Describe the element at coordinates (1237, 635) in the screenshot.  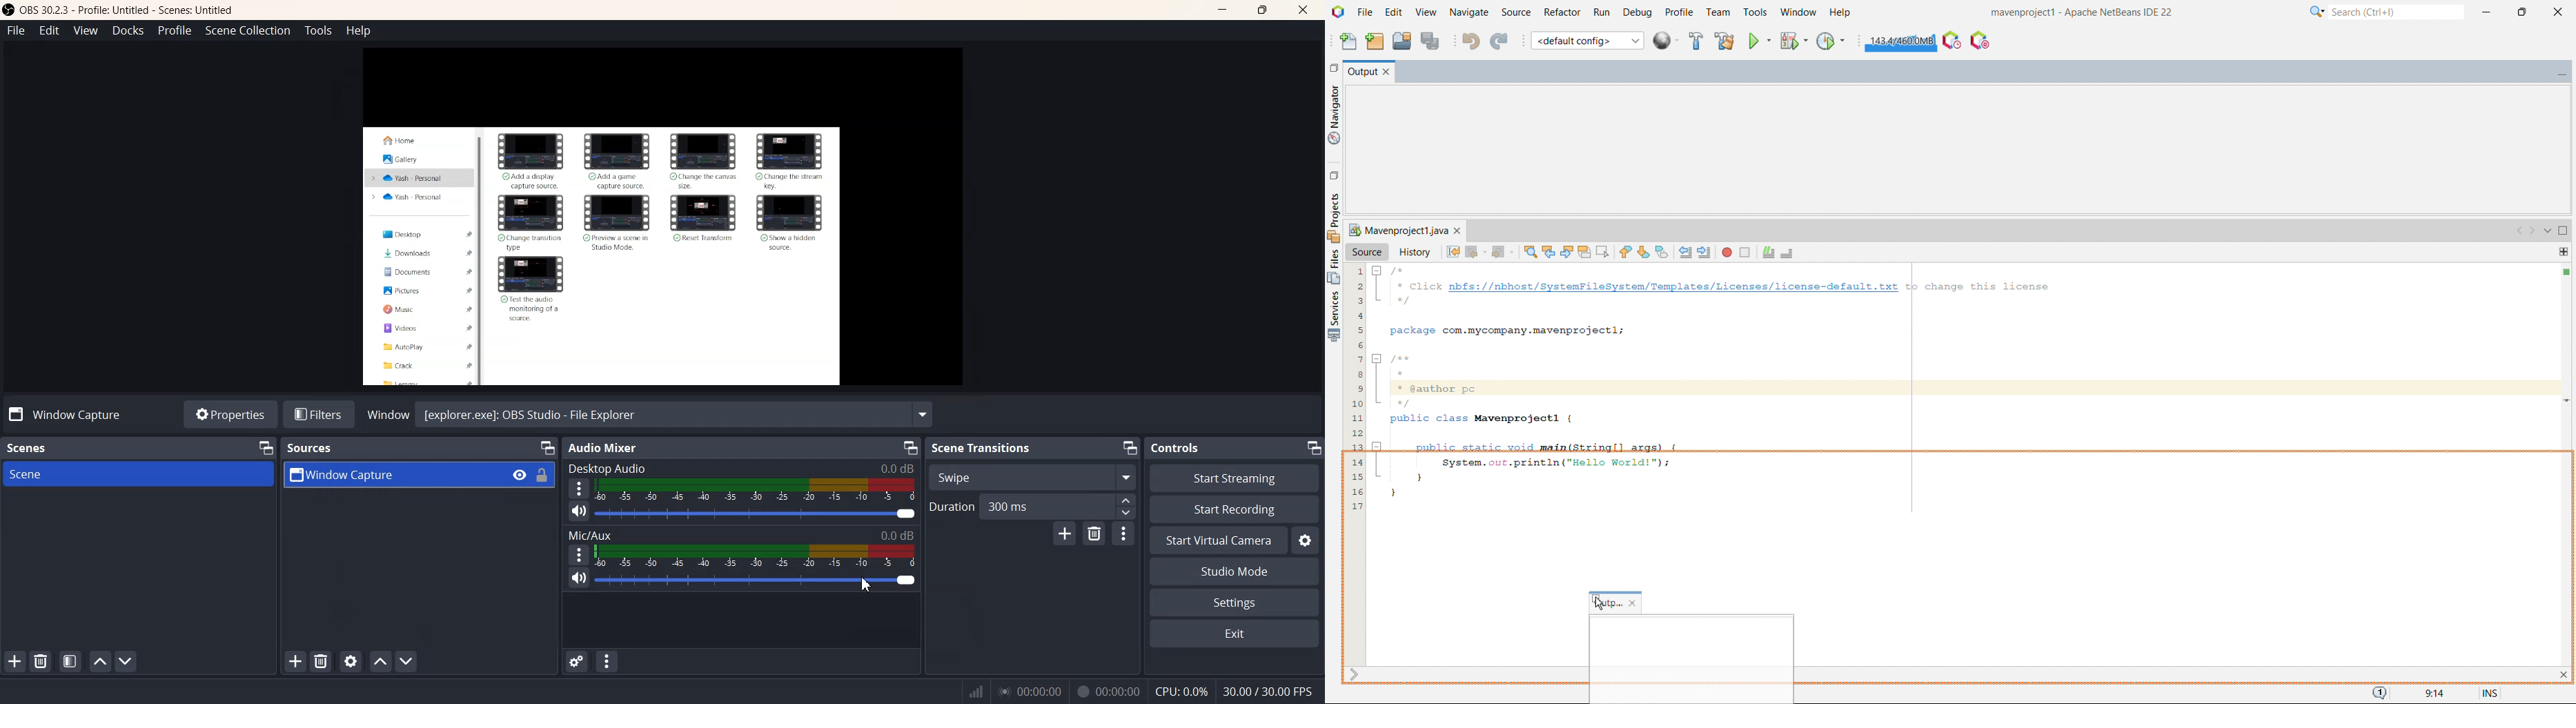
I see `Exit` at that location.